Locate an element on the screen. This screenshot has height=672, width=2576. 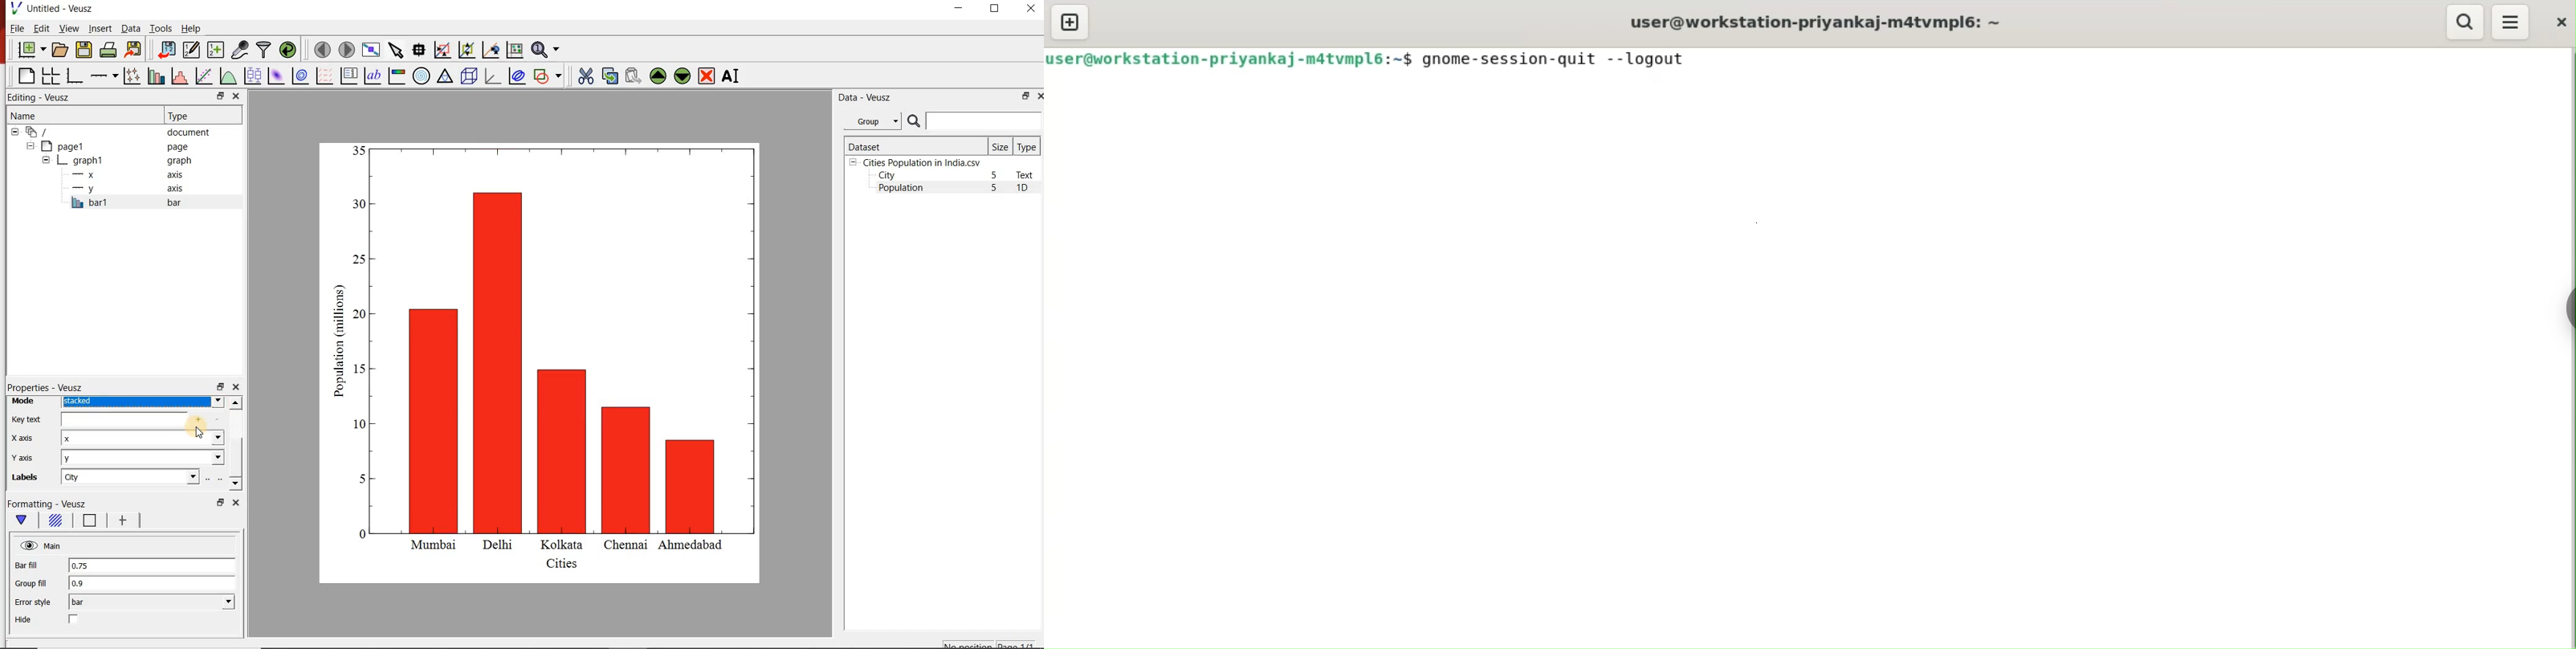
City is located at coordinates (887, 175).